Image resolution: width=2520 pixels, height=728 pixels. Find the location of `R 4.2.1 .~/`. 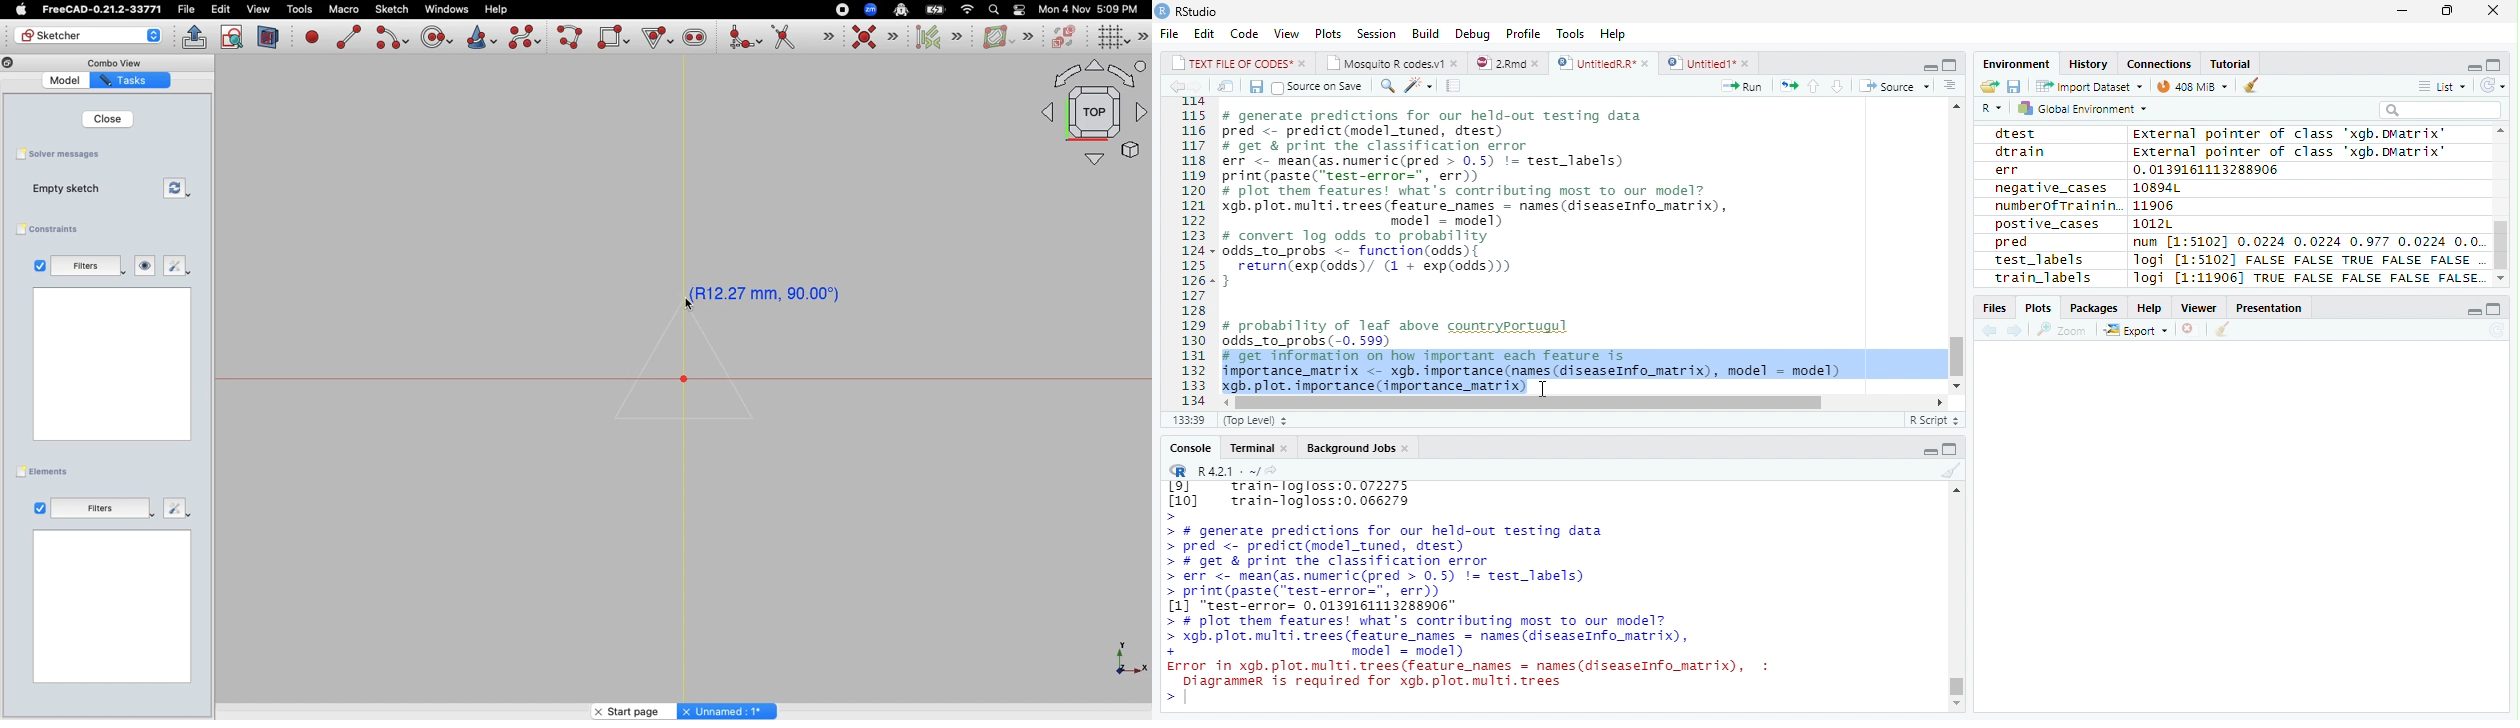

R 4.2.1 .~/ is located at coordinates (1226, 470).